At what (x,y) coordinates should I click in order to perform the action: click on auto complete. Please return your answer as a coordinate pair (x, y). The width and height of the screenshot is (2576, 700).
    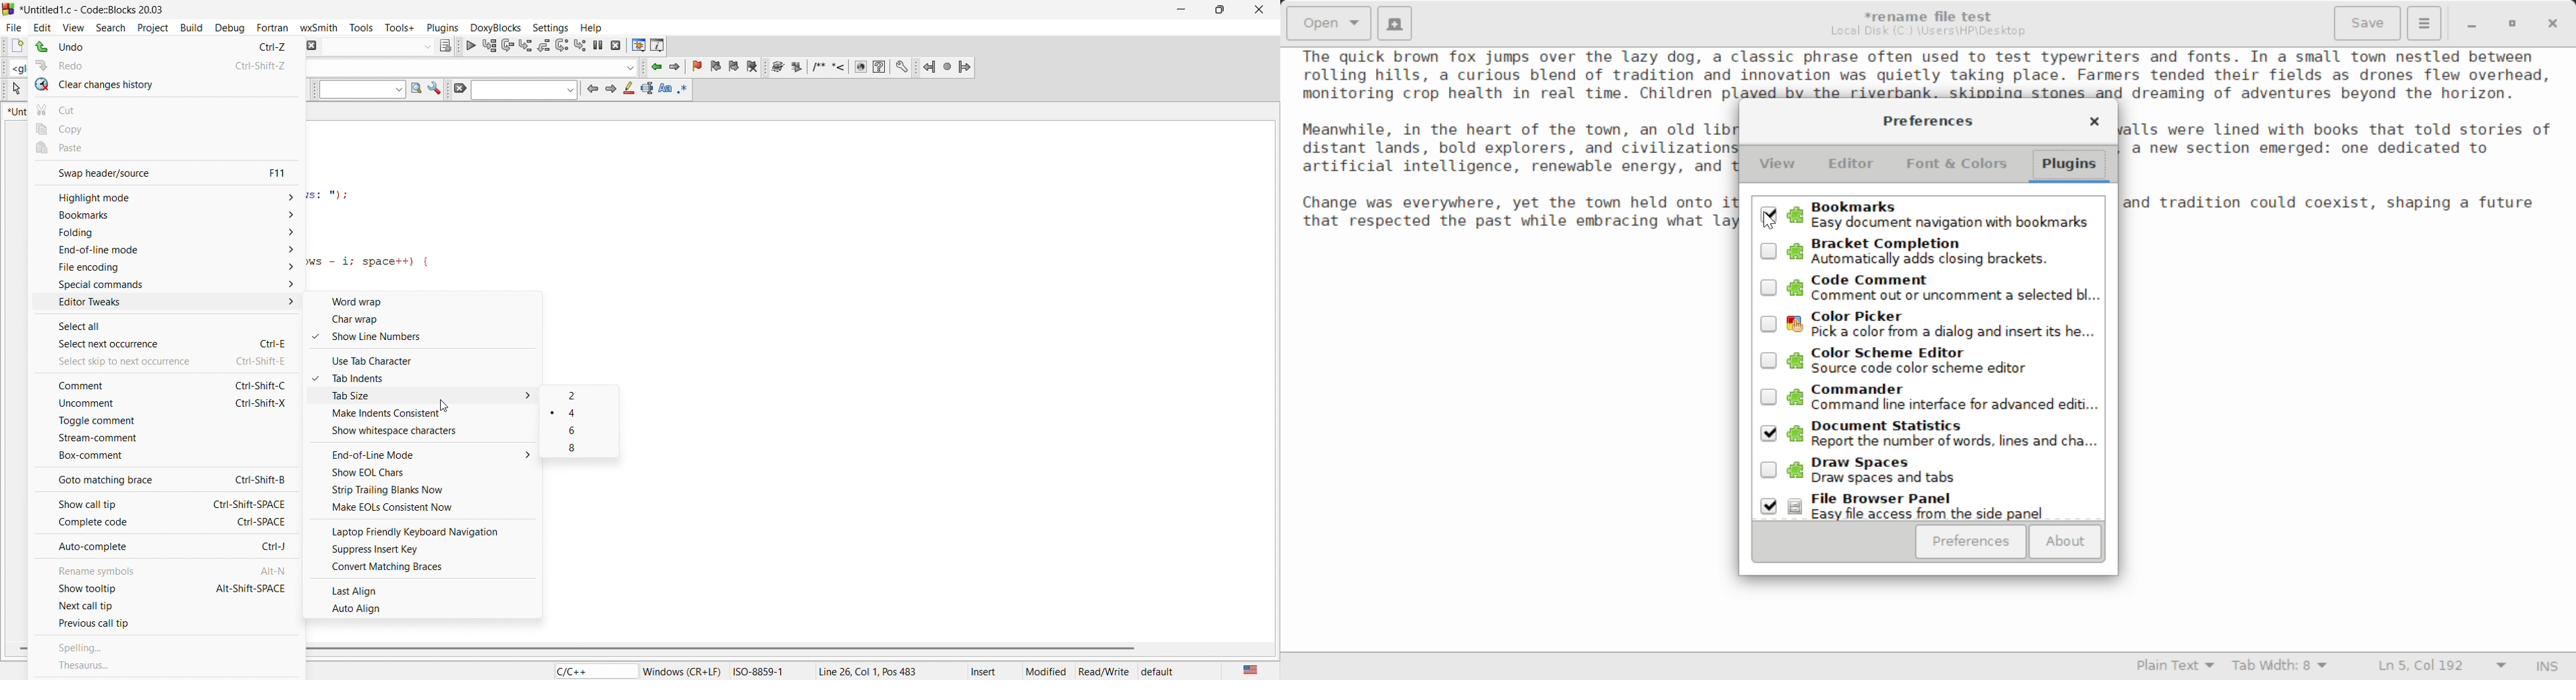
    Looking at the image, I should click on (123, 547).